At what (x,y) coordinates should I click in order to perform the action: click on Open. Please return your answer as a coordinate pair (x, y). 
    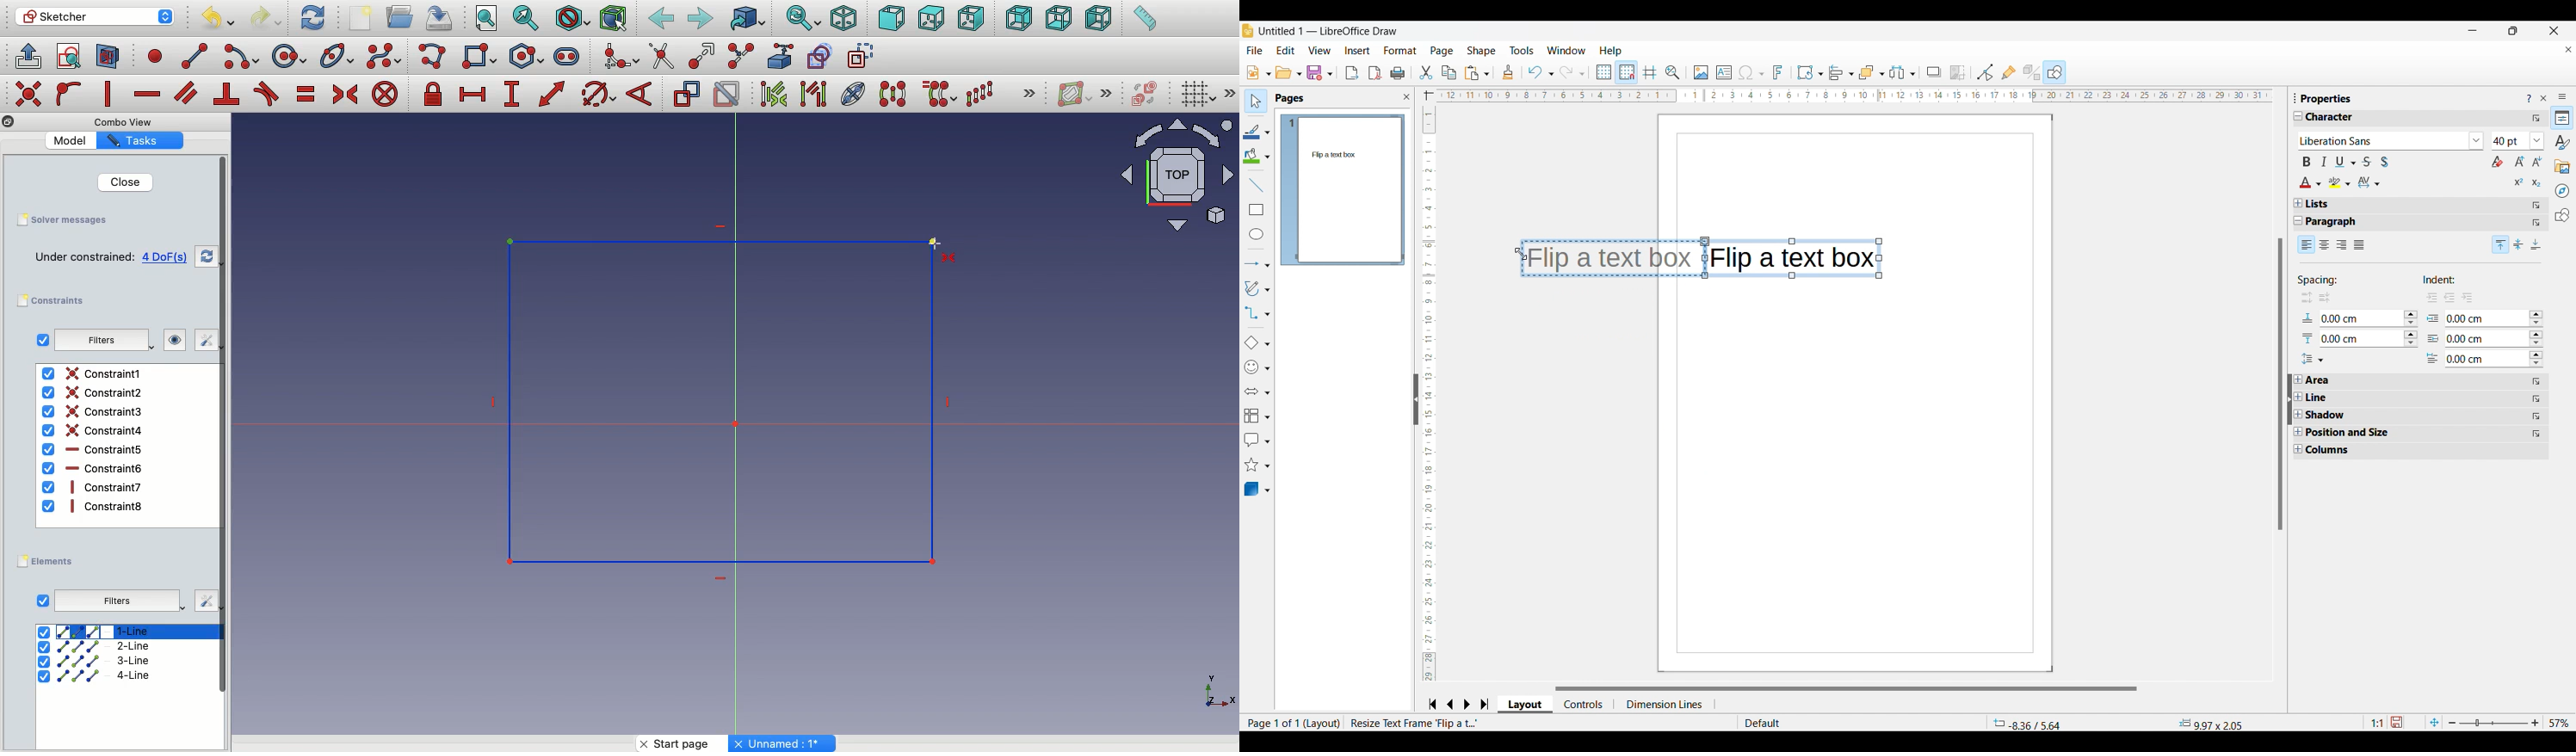
    Looking at the image, I should click on (402, 17).